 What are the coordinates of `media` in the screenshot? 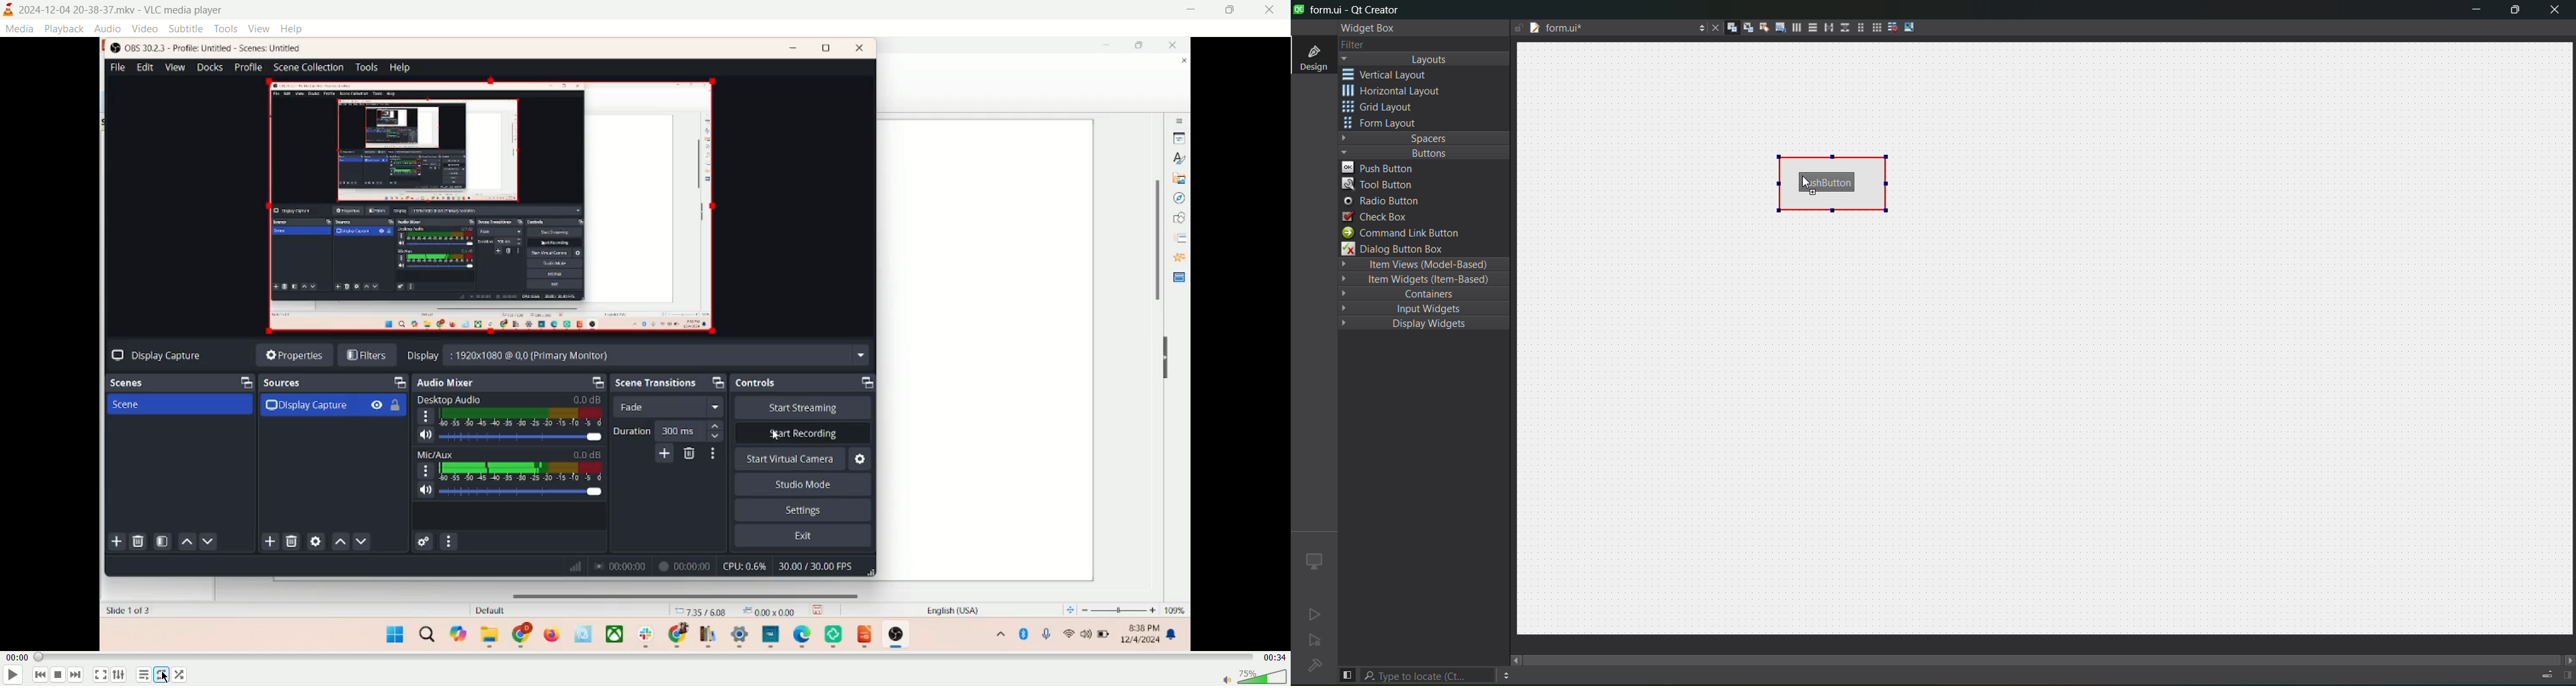 It's located at (19, 28).